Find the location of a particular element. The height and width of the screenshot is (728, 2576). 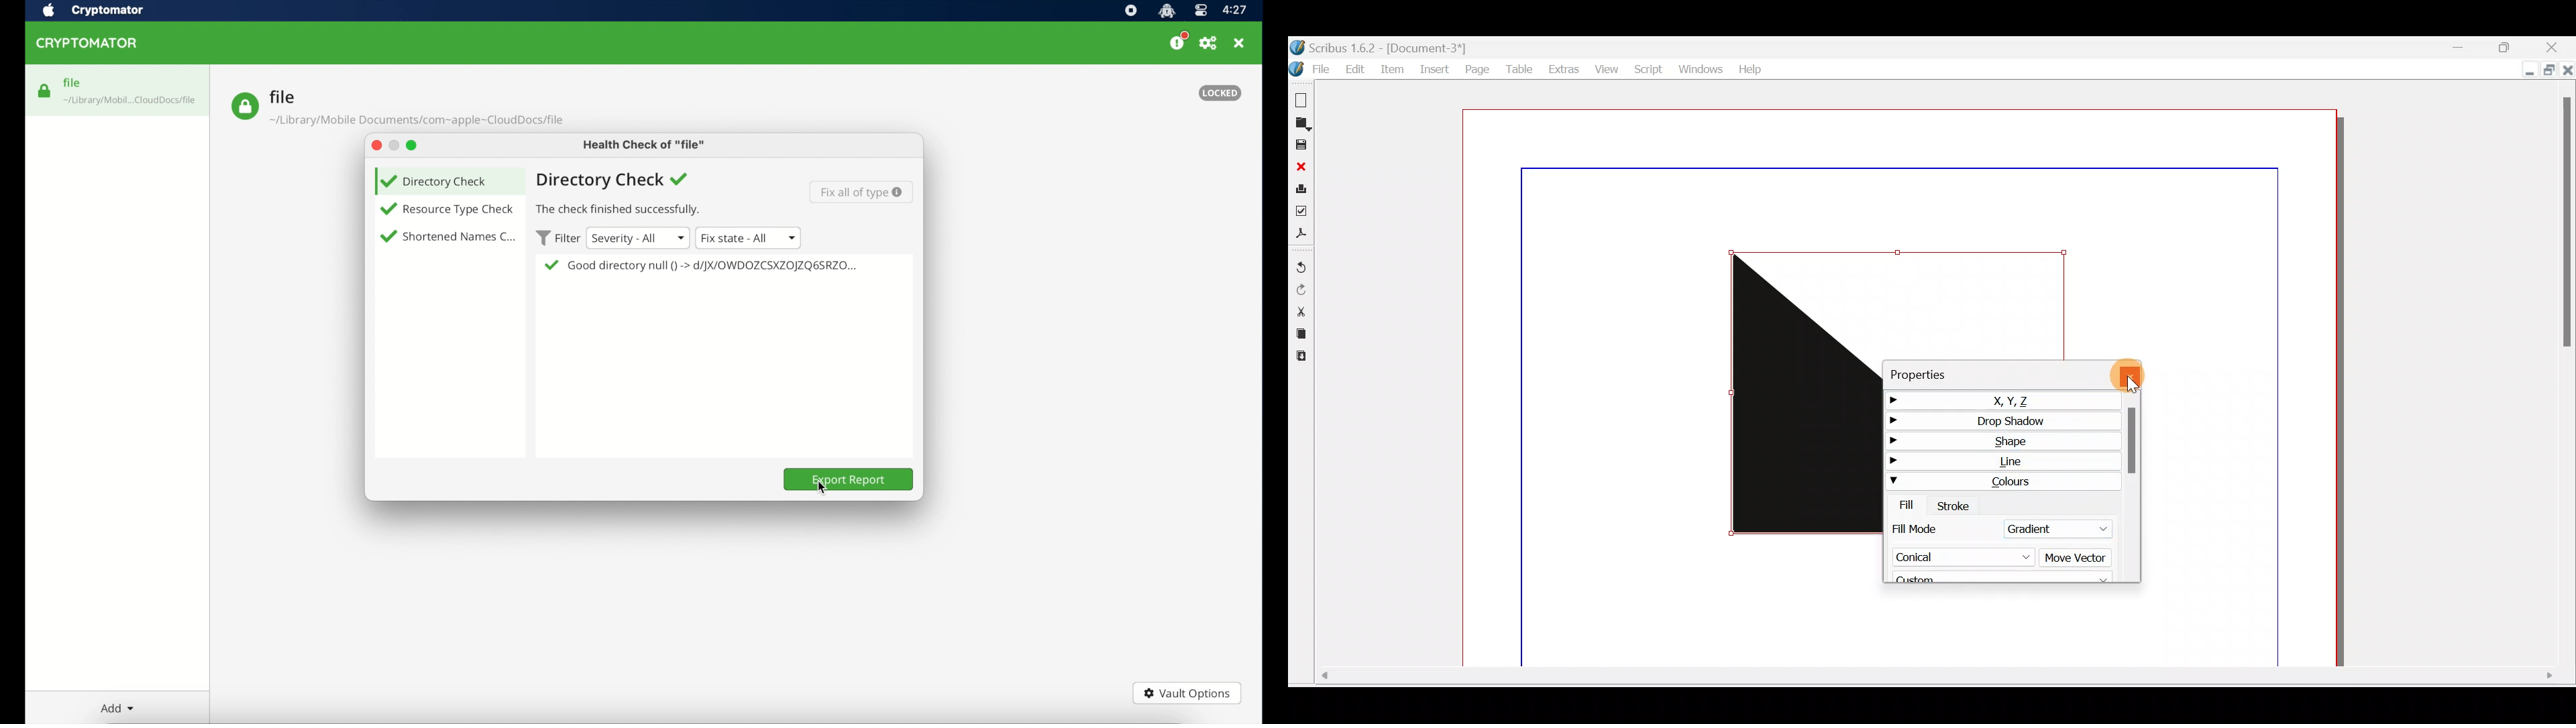

cryptomator is located at coordinates (108, 10).